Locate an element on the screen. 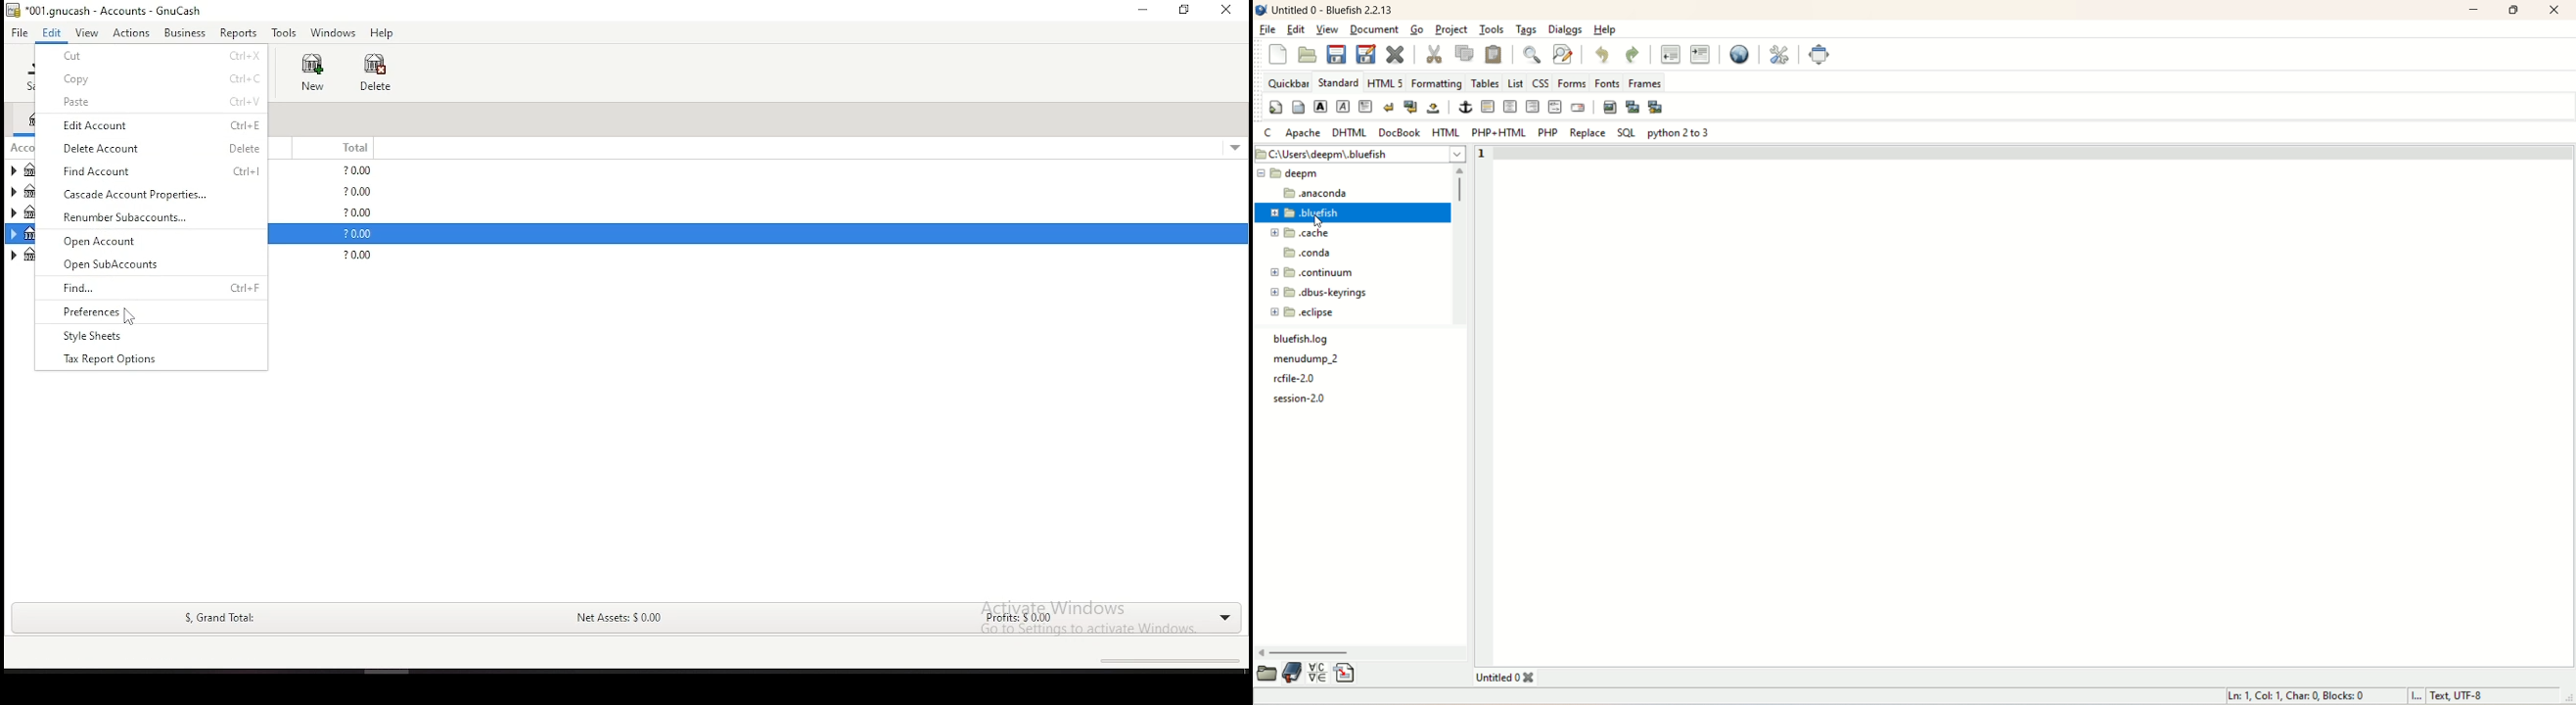 Image resolution: width=2576 pixels, height=728 pixels. strong is located at coordinates (1321, 106).